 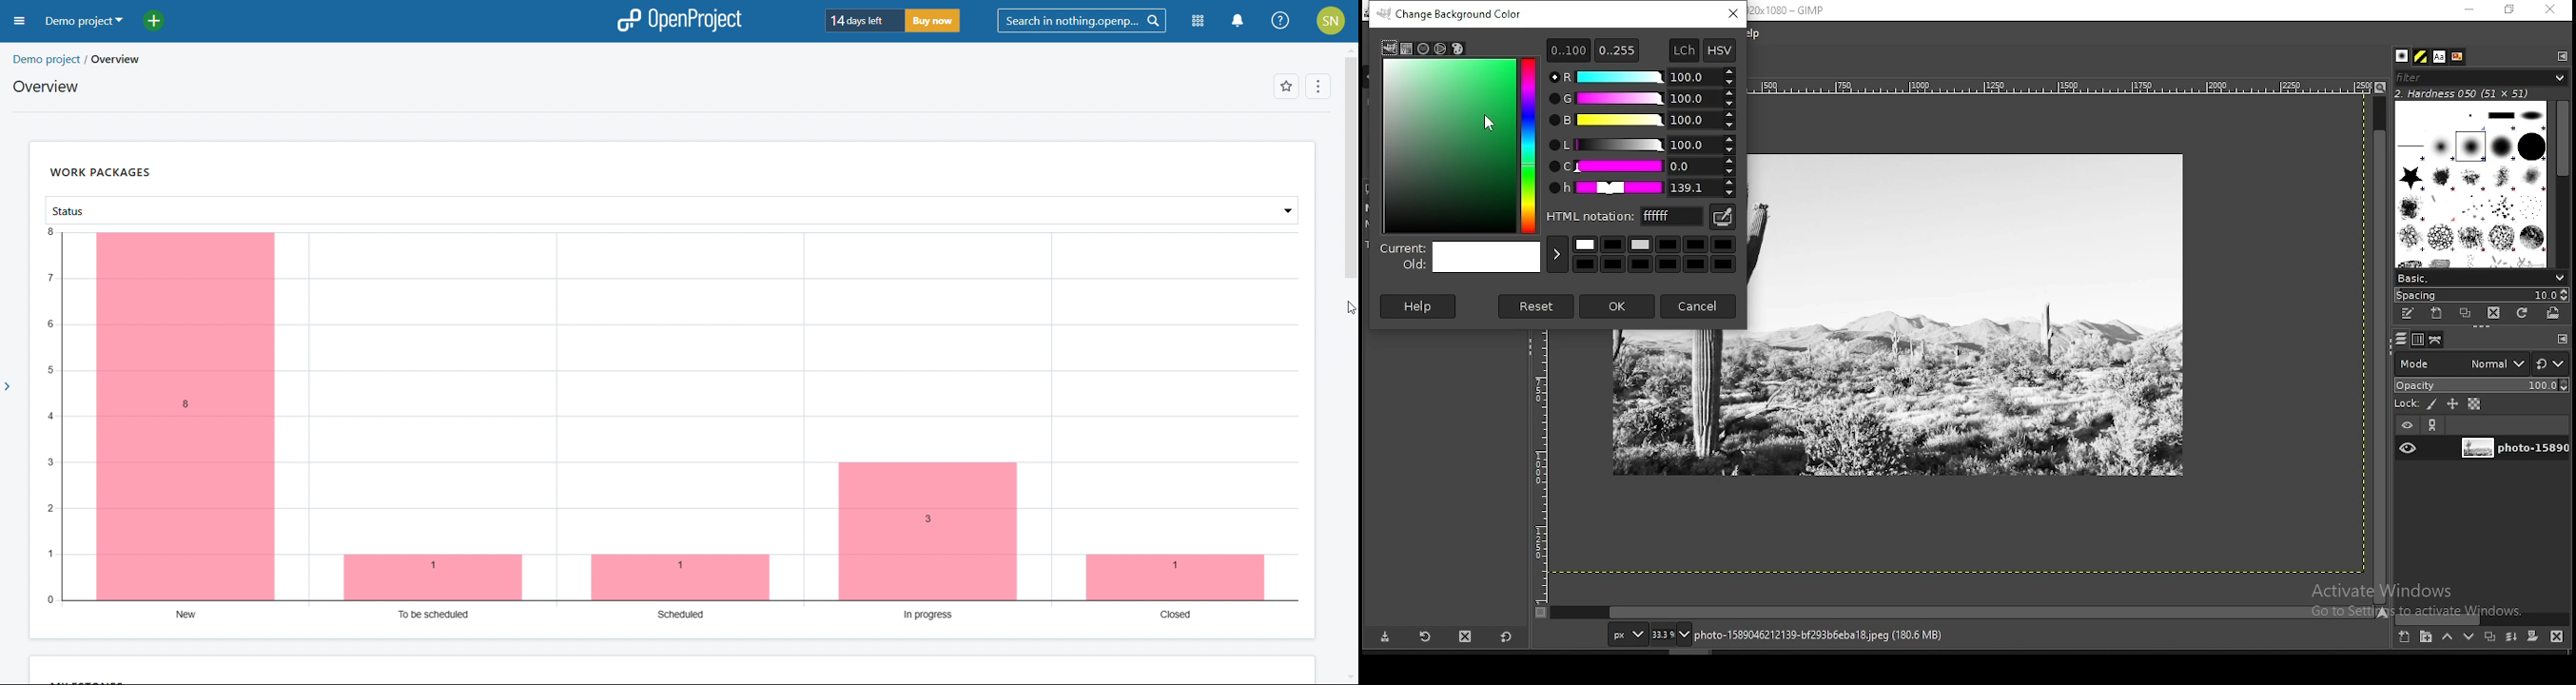 I want to click on logo, so click(x=679, y=21).